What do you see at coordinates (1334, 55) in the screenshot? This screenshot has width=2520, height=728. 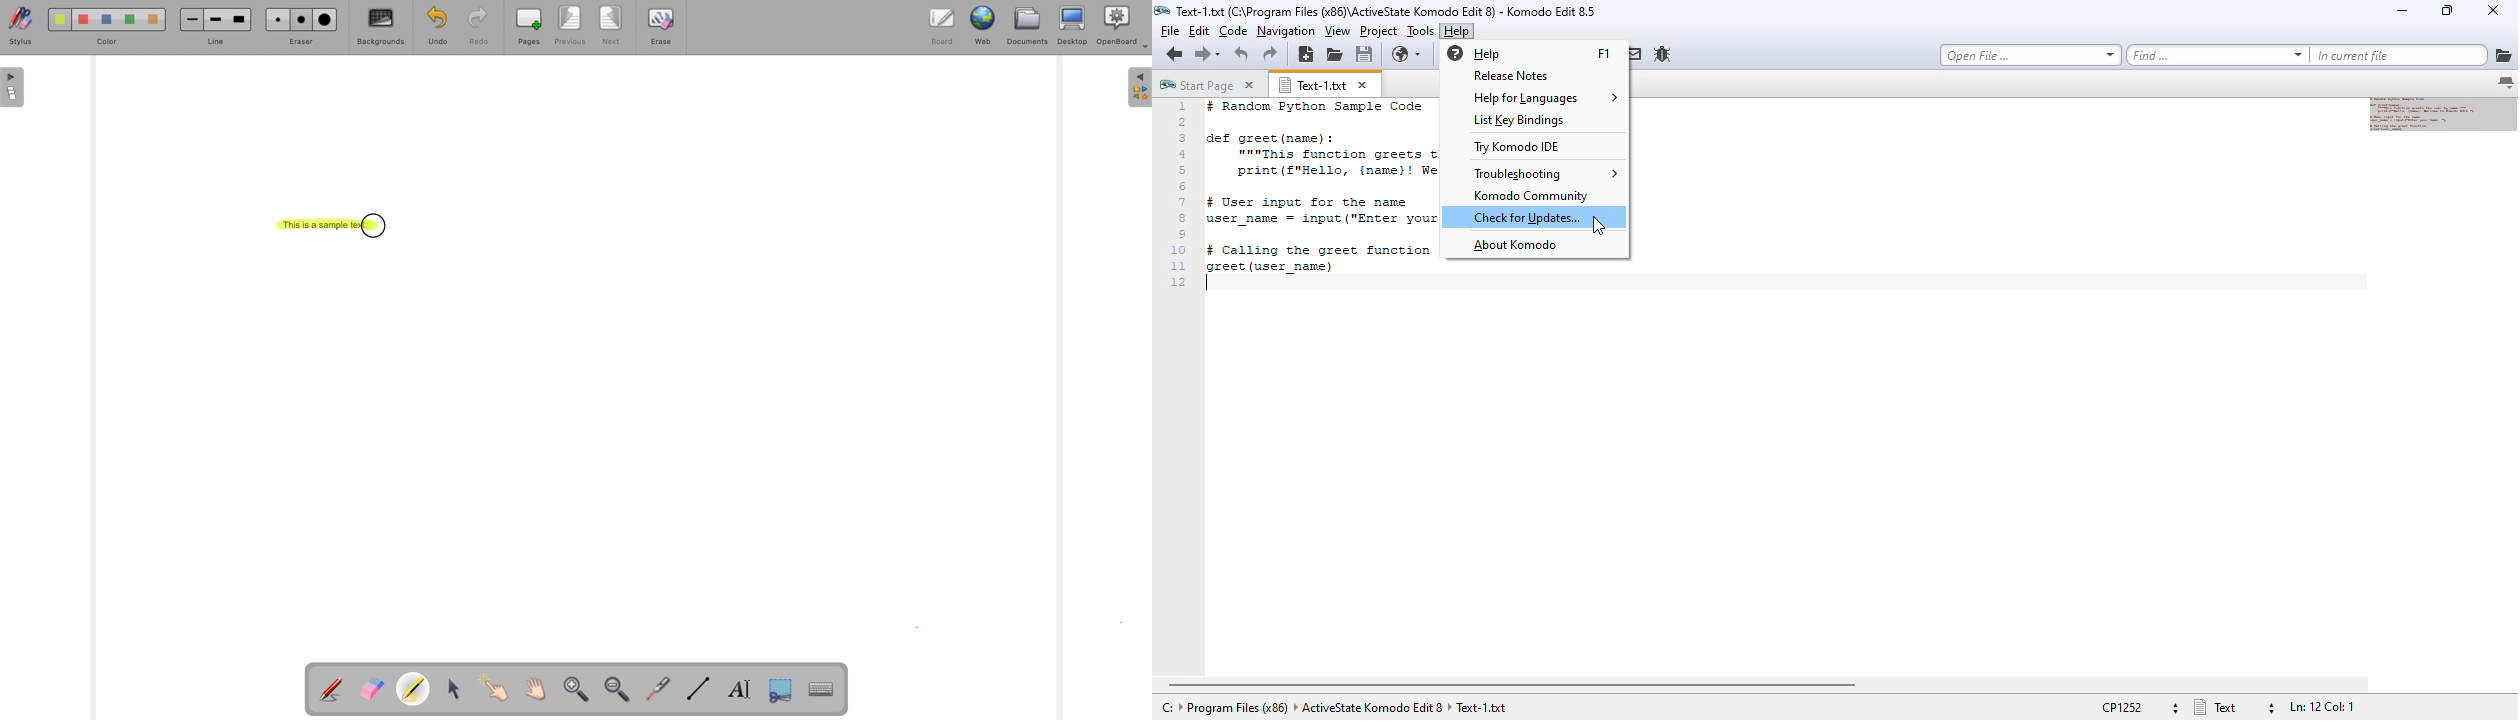 I see `open file` at bounding box center [1334, 55].